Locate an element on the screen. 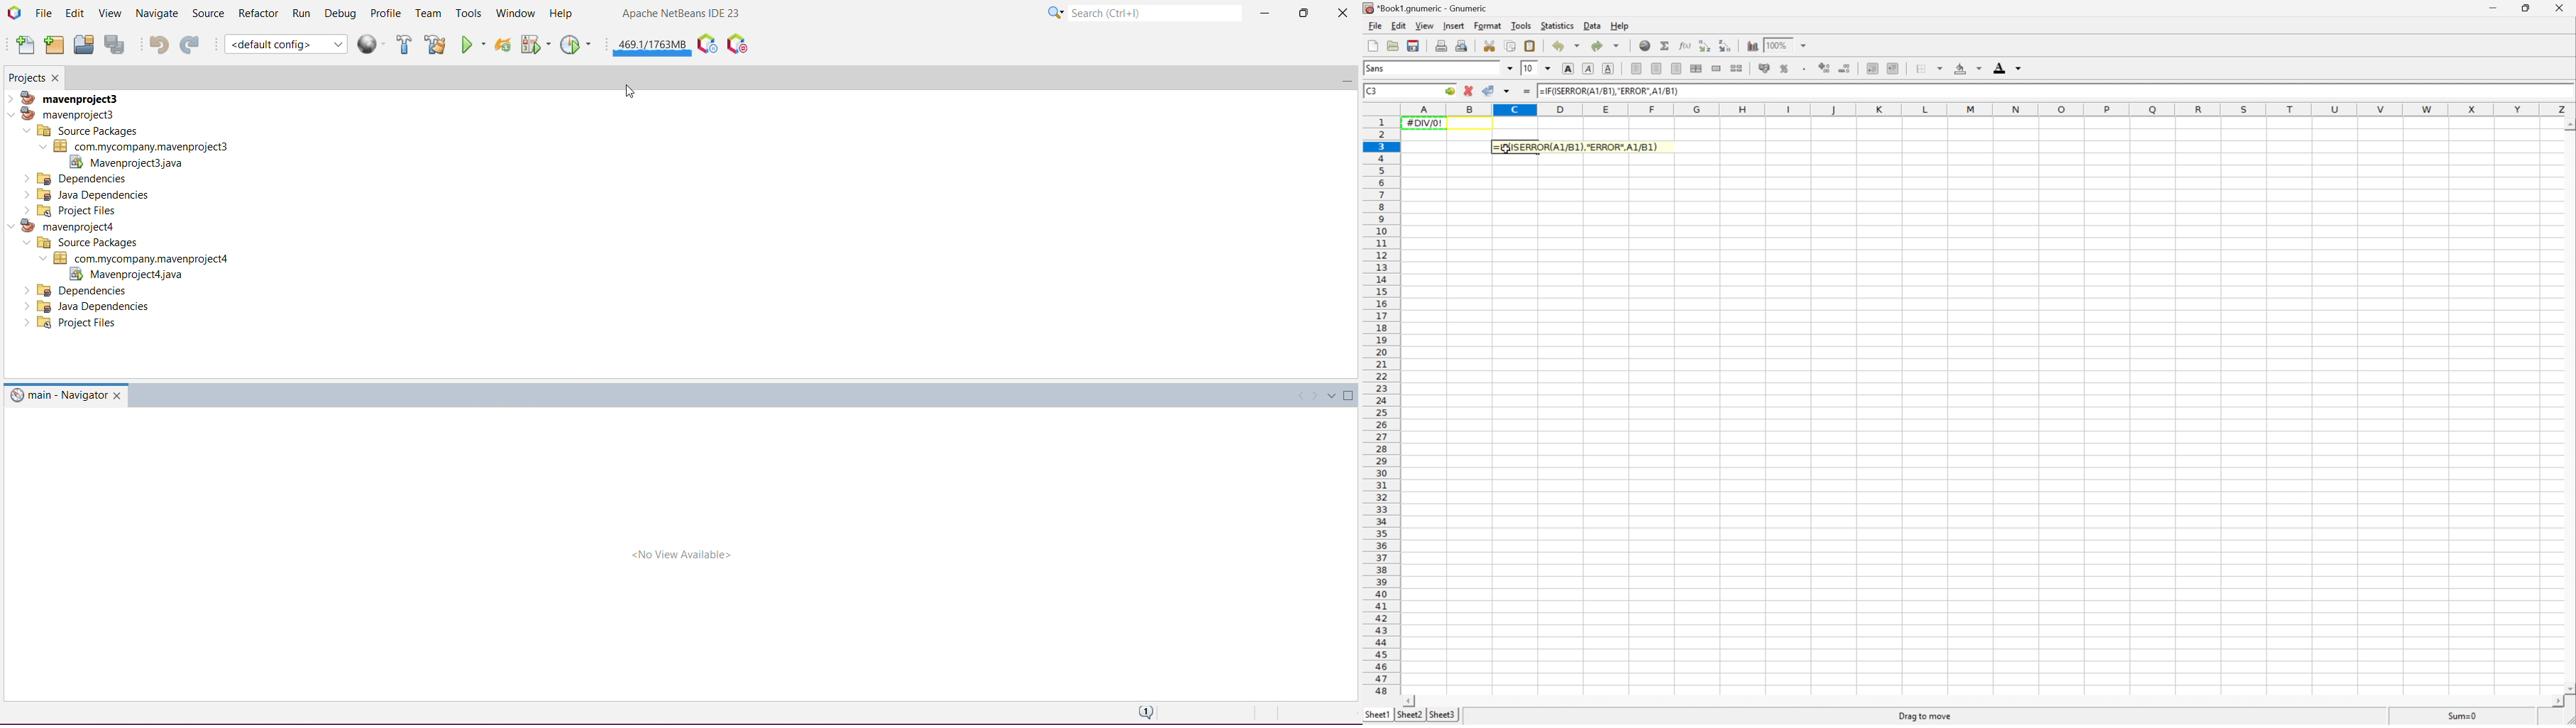 The height and width of the screenshot is (728, 2576). Drop down is located at coordinates (1579, 46).